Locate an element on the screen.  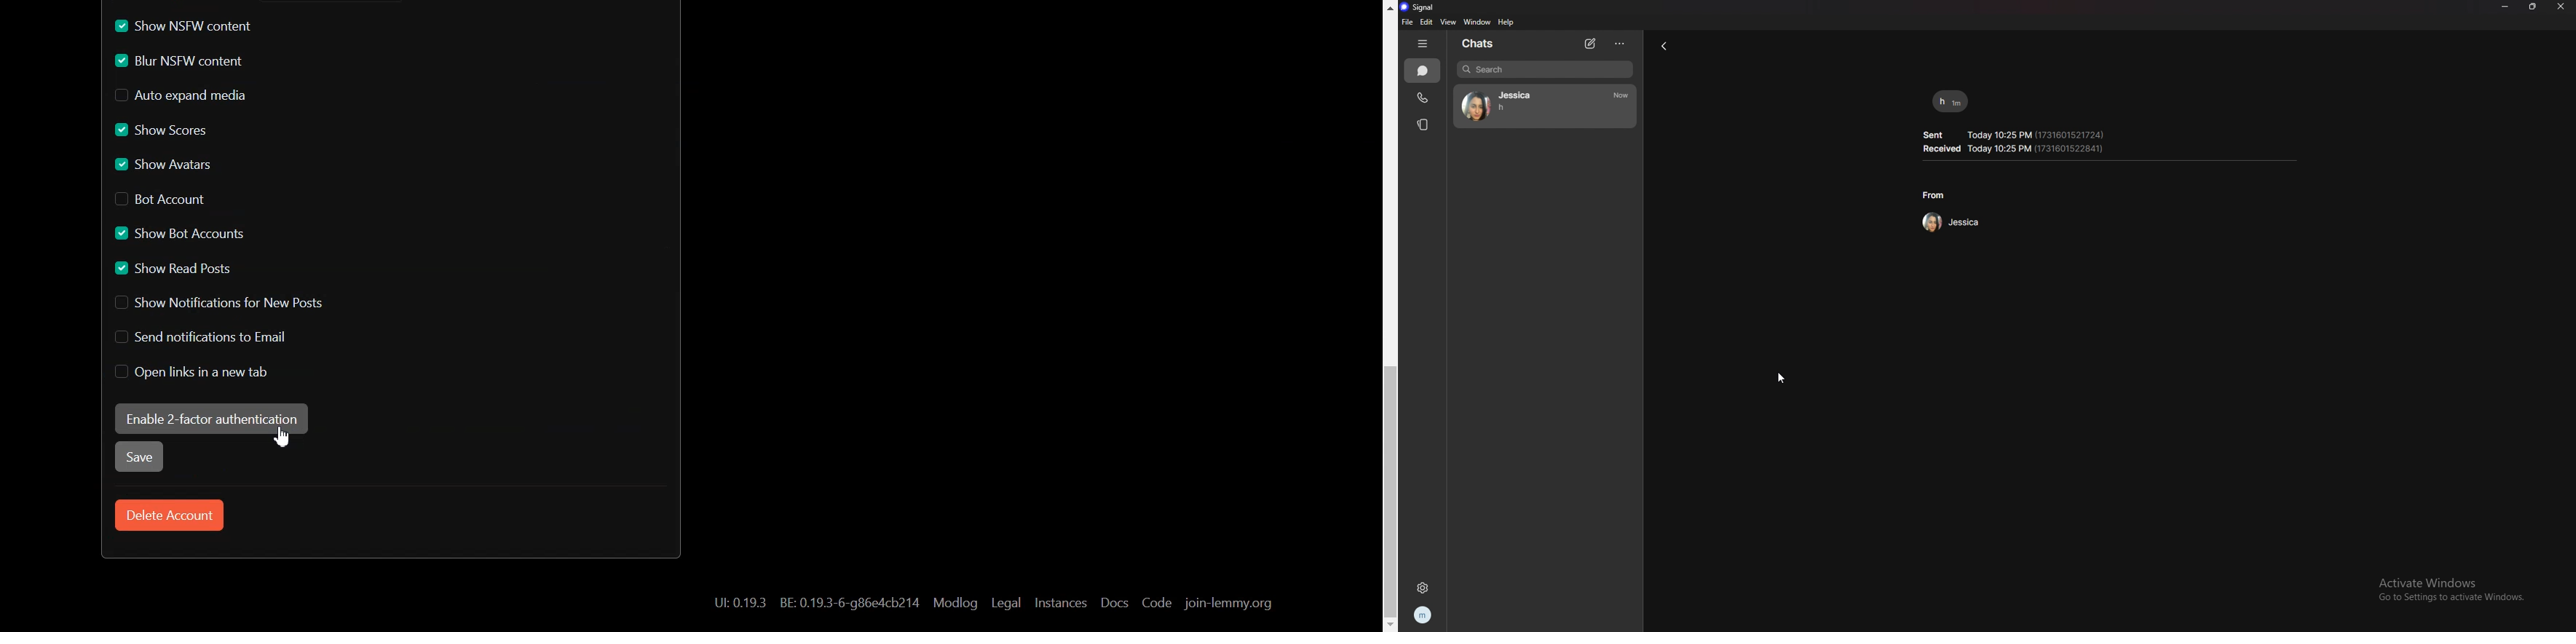
search bar is located at coordinates (1545, 70).